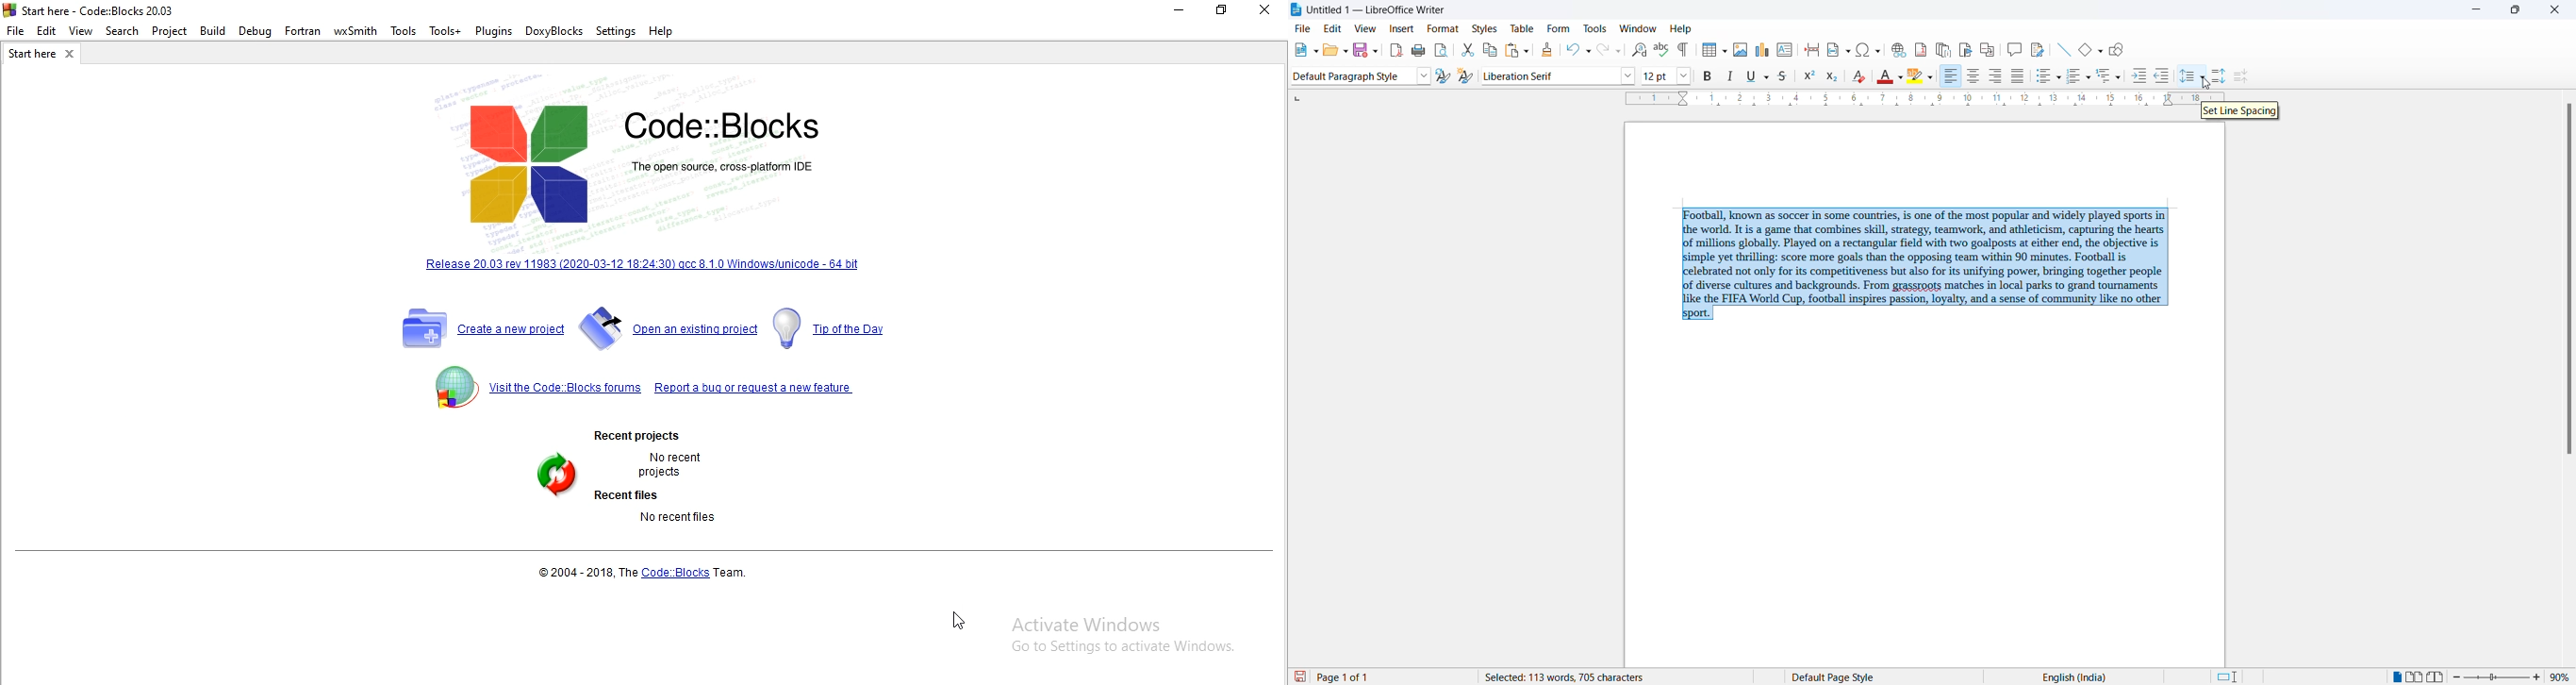 This screenshot has height=700, width=2576. What do you see at coordinates (2228, 677) in the screenshot?
I see `standard selection` at bounding box center [2228, 677].